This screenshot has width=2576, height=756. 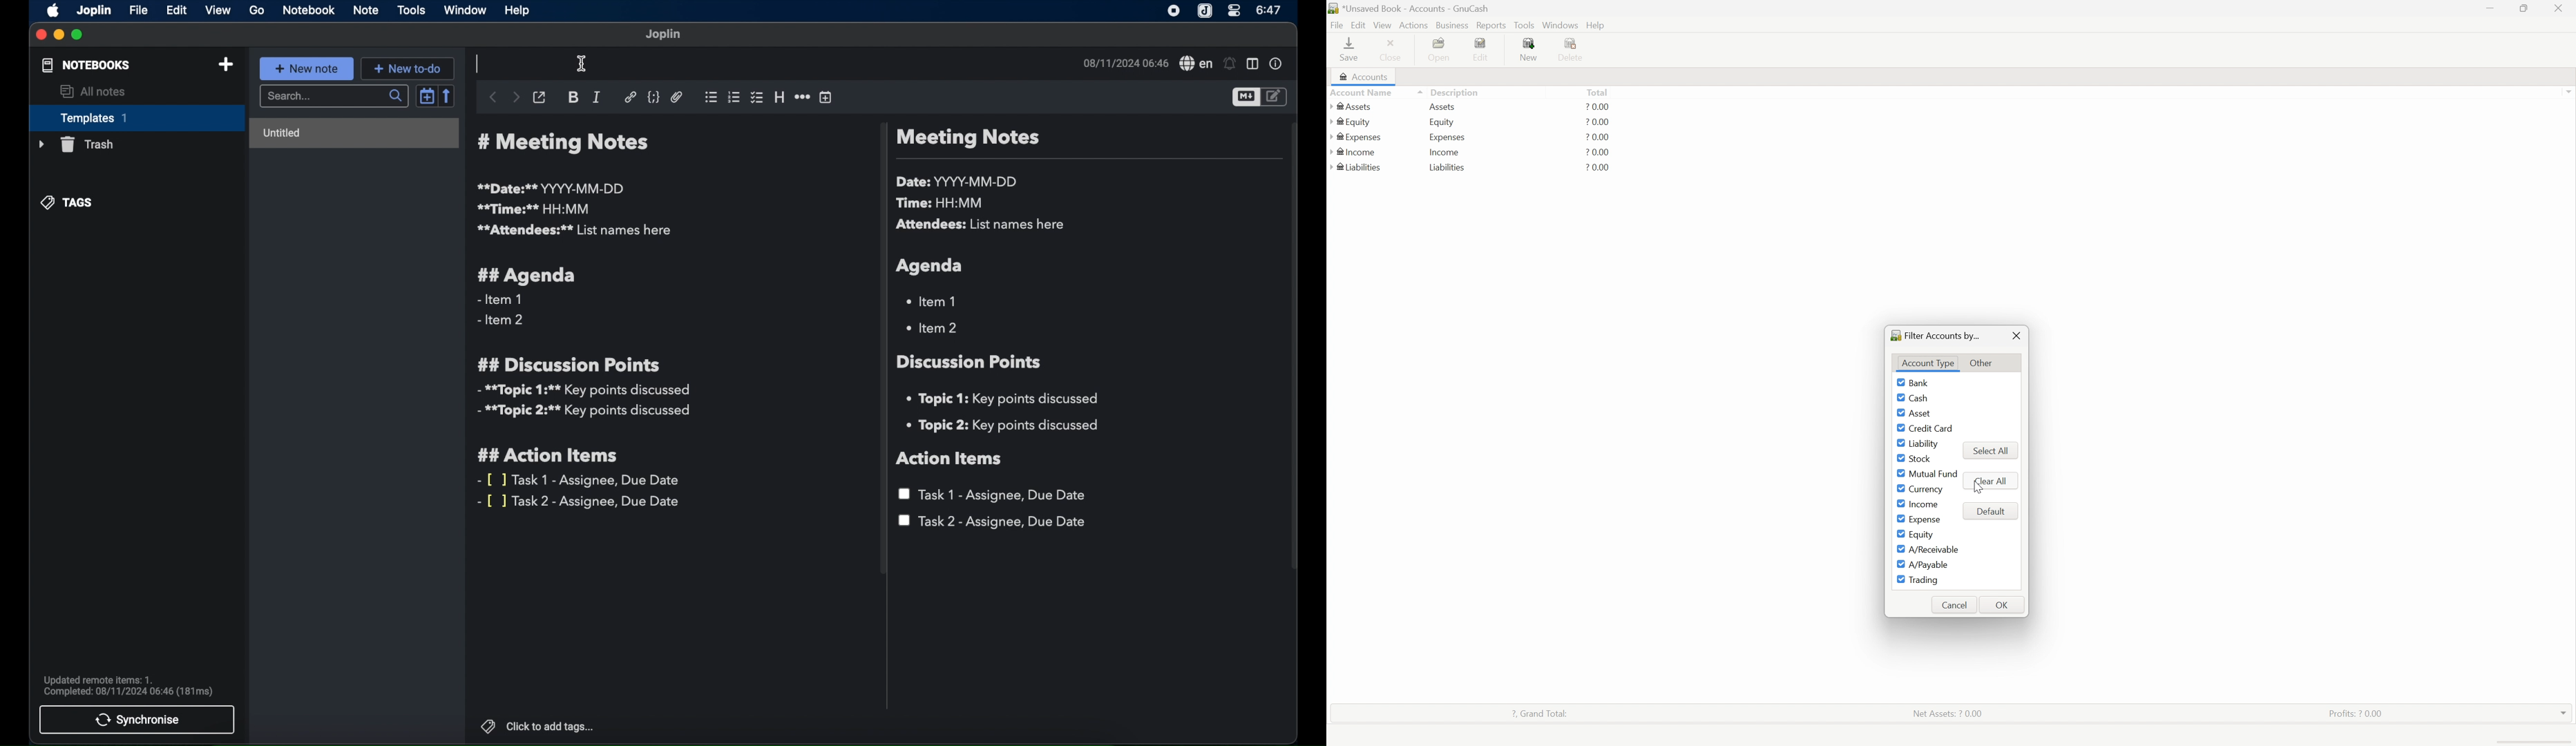 I want to click on 6:47, so click(x=1268, y=10).